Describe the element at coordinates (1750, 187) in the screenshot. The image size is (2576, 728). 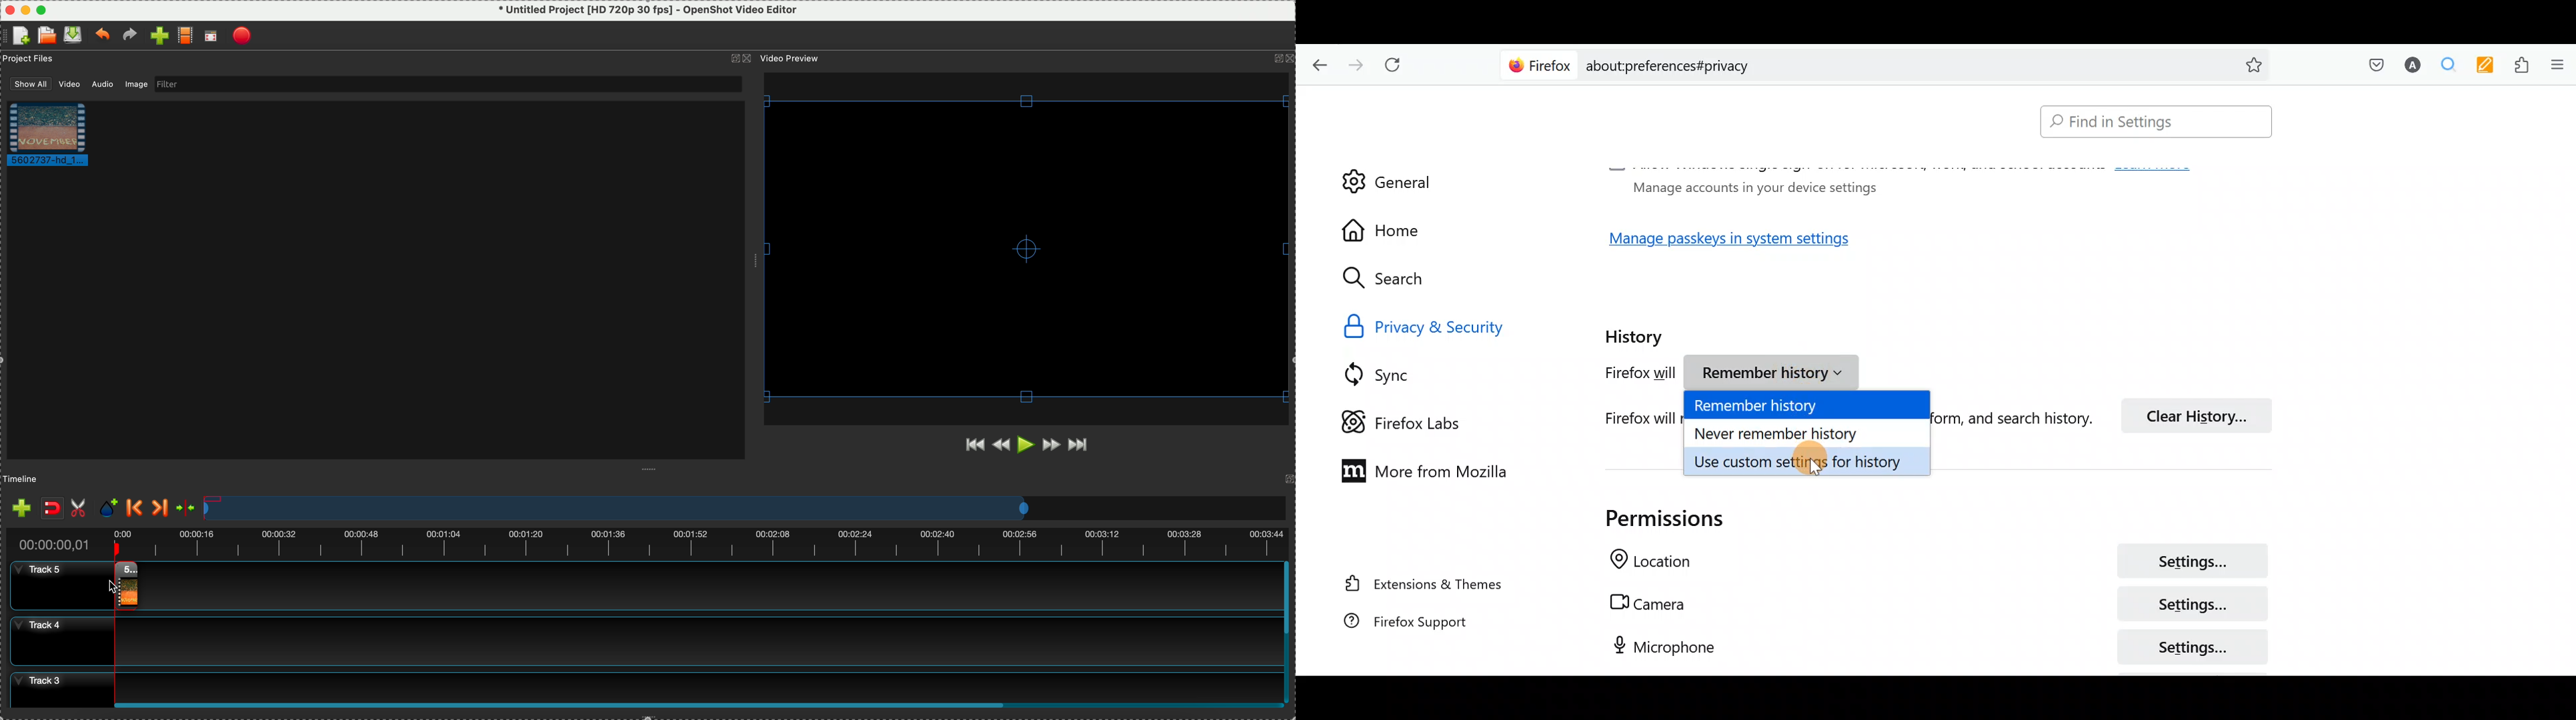
I see `Manage accounts in your device settings` at that location.